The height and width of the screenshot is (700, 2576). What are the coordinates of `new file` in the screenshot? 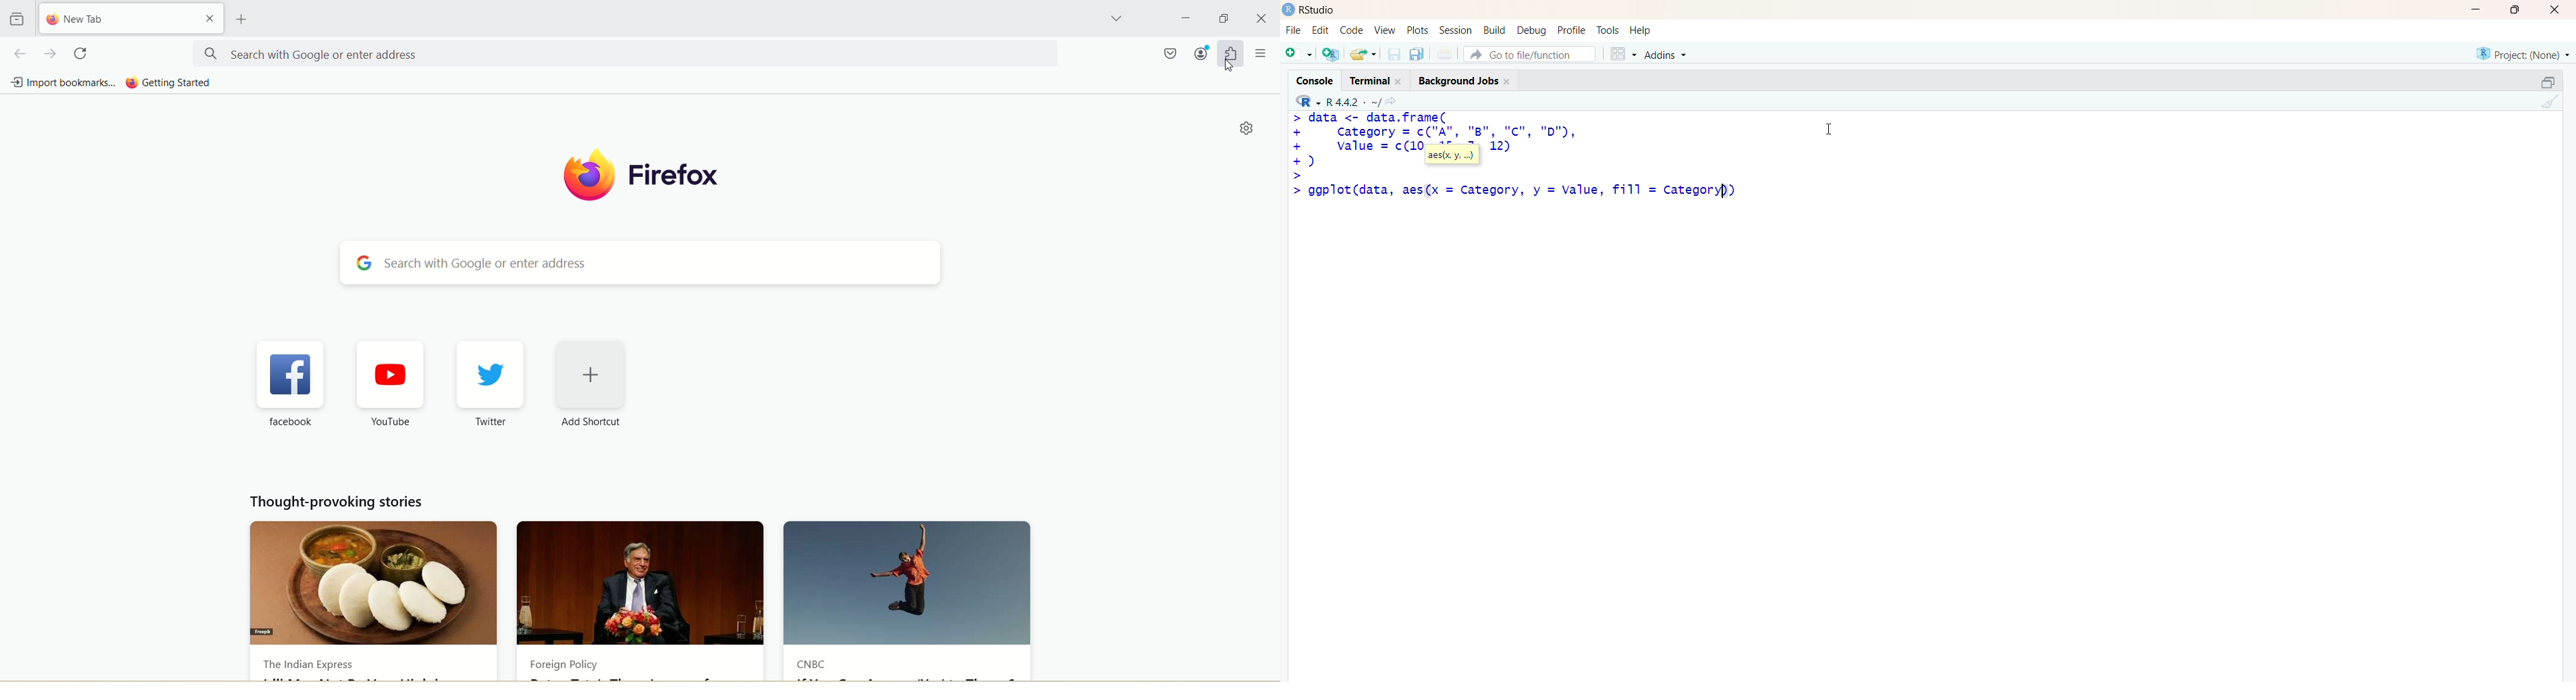 It's located at (1298, 52).